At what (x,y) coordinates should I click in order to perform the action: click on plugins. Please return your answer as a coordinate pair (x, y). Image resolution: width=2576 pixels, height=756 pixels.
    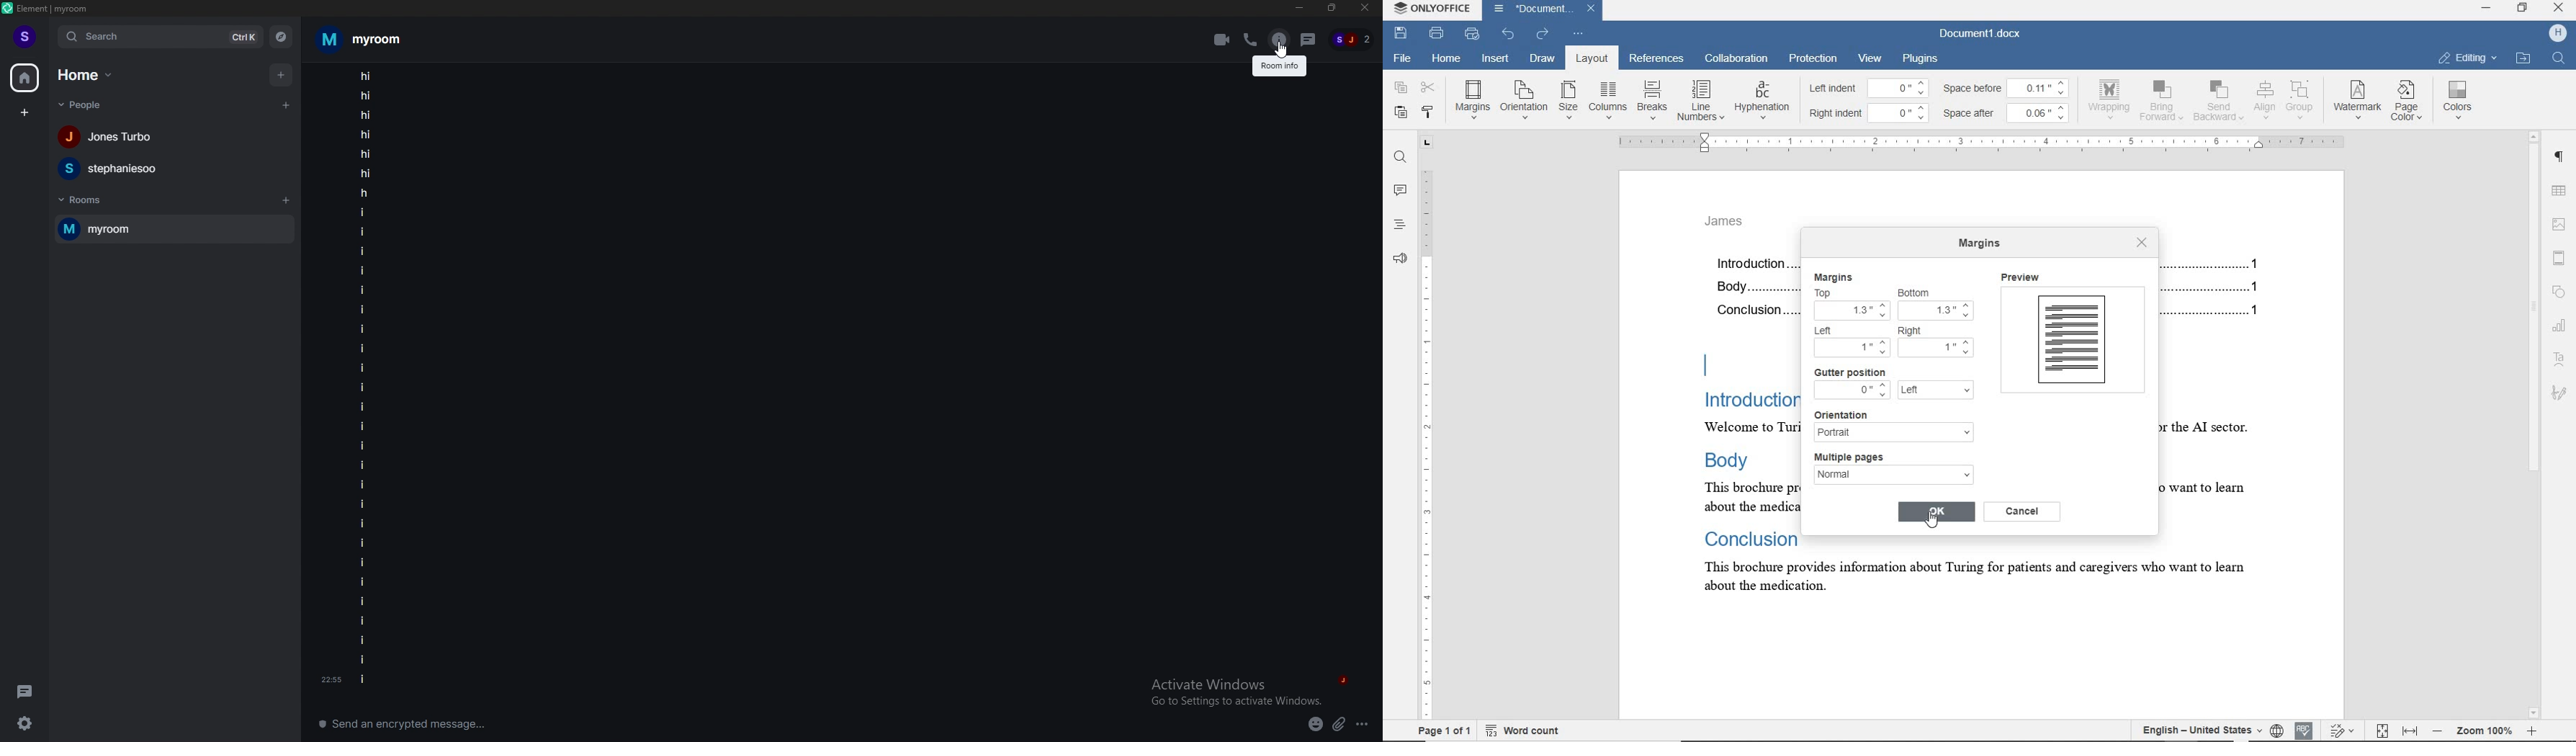
    Looking at the image, I should click on (1923, 58).